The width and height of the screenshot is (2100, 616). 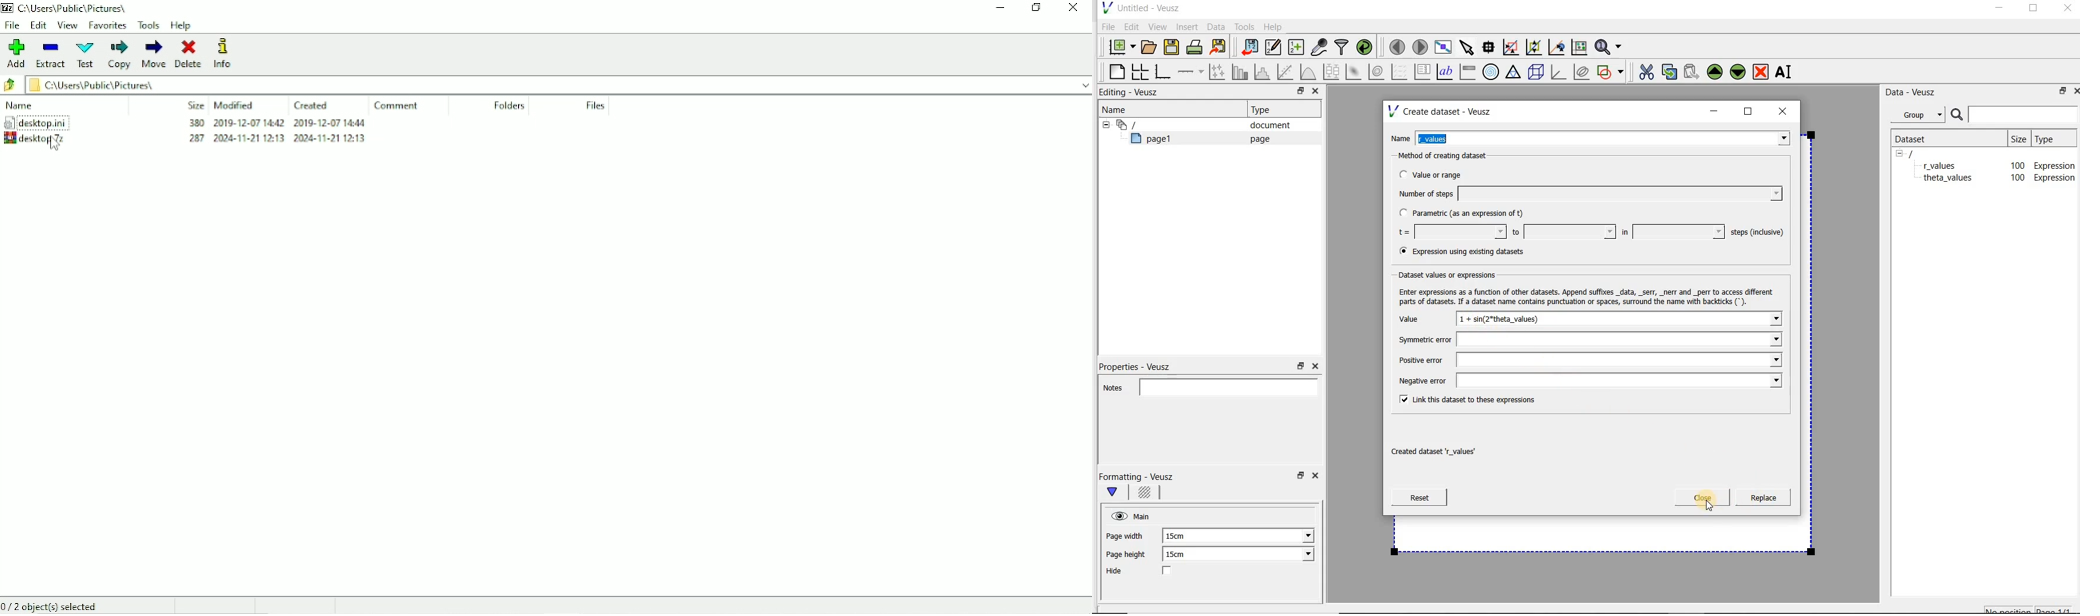 I want to click on Minimize, so click(x=998, y=9).